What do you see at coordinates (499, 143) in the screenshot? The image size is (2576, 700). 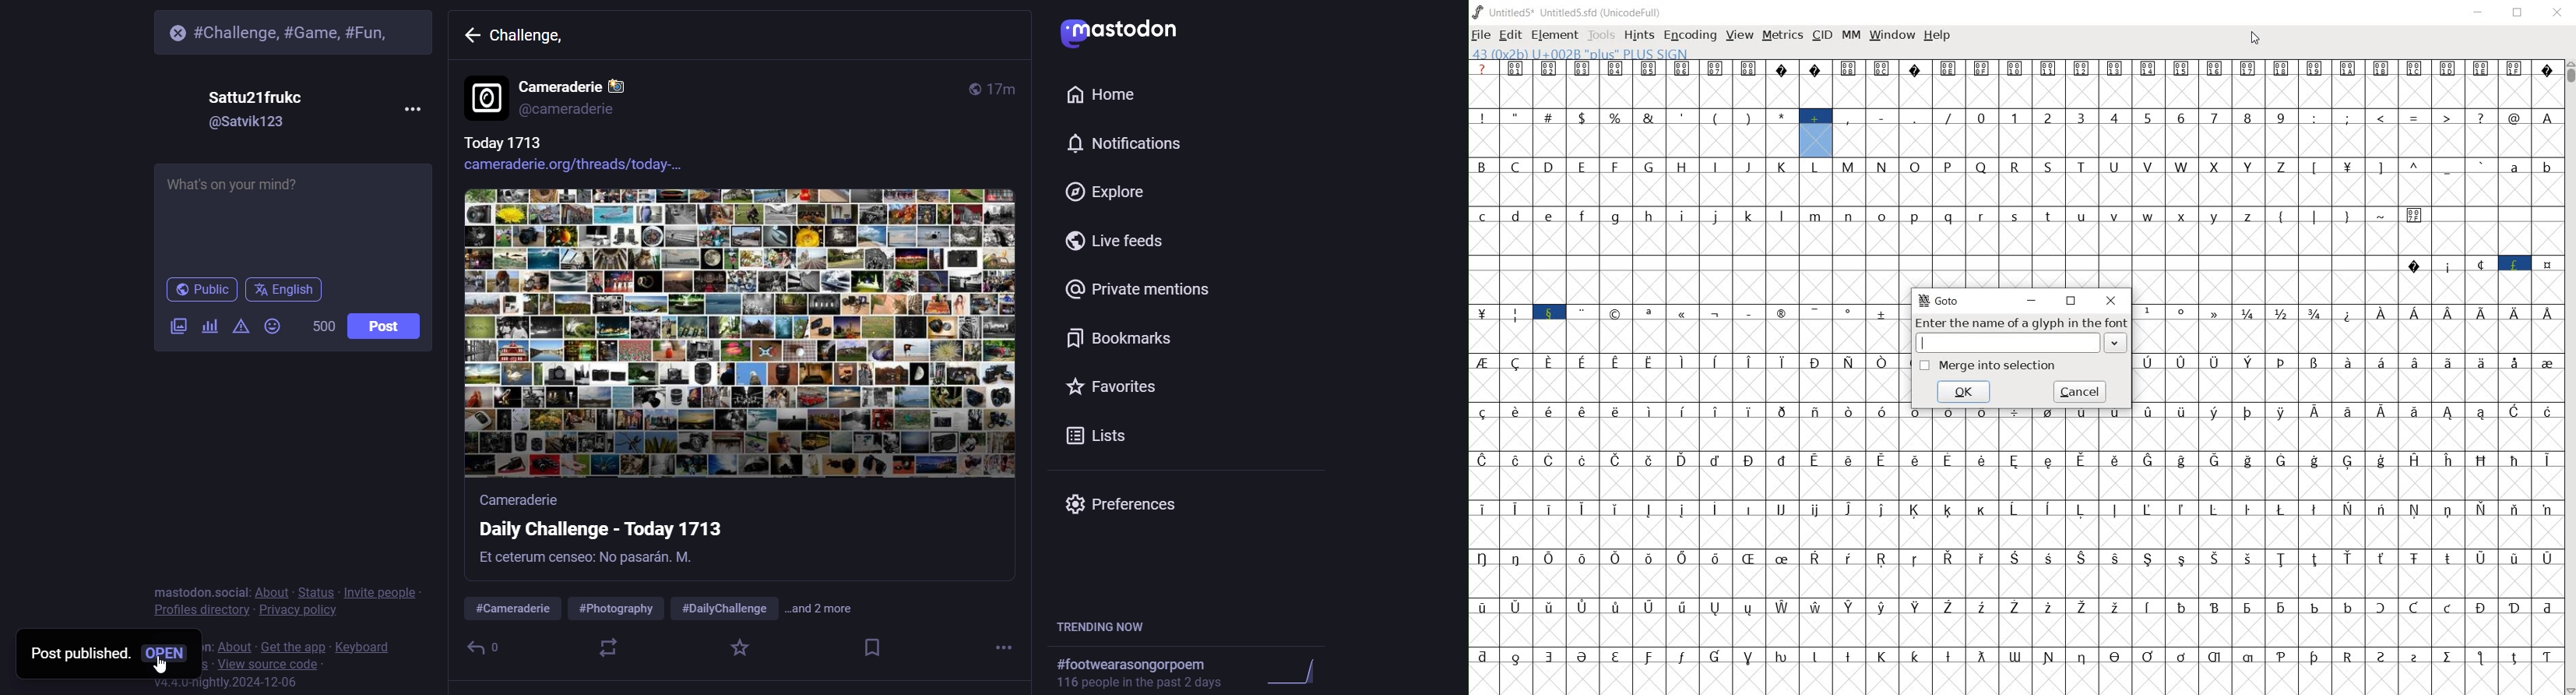 I see `Today 1713` at bounding box center [499, 143].